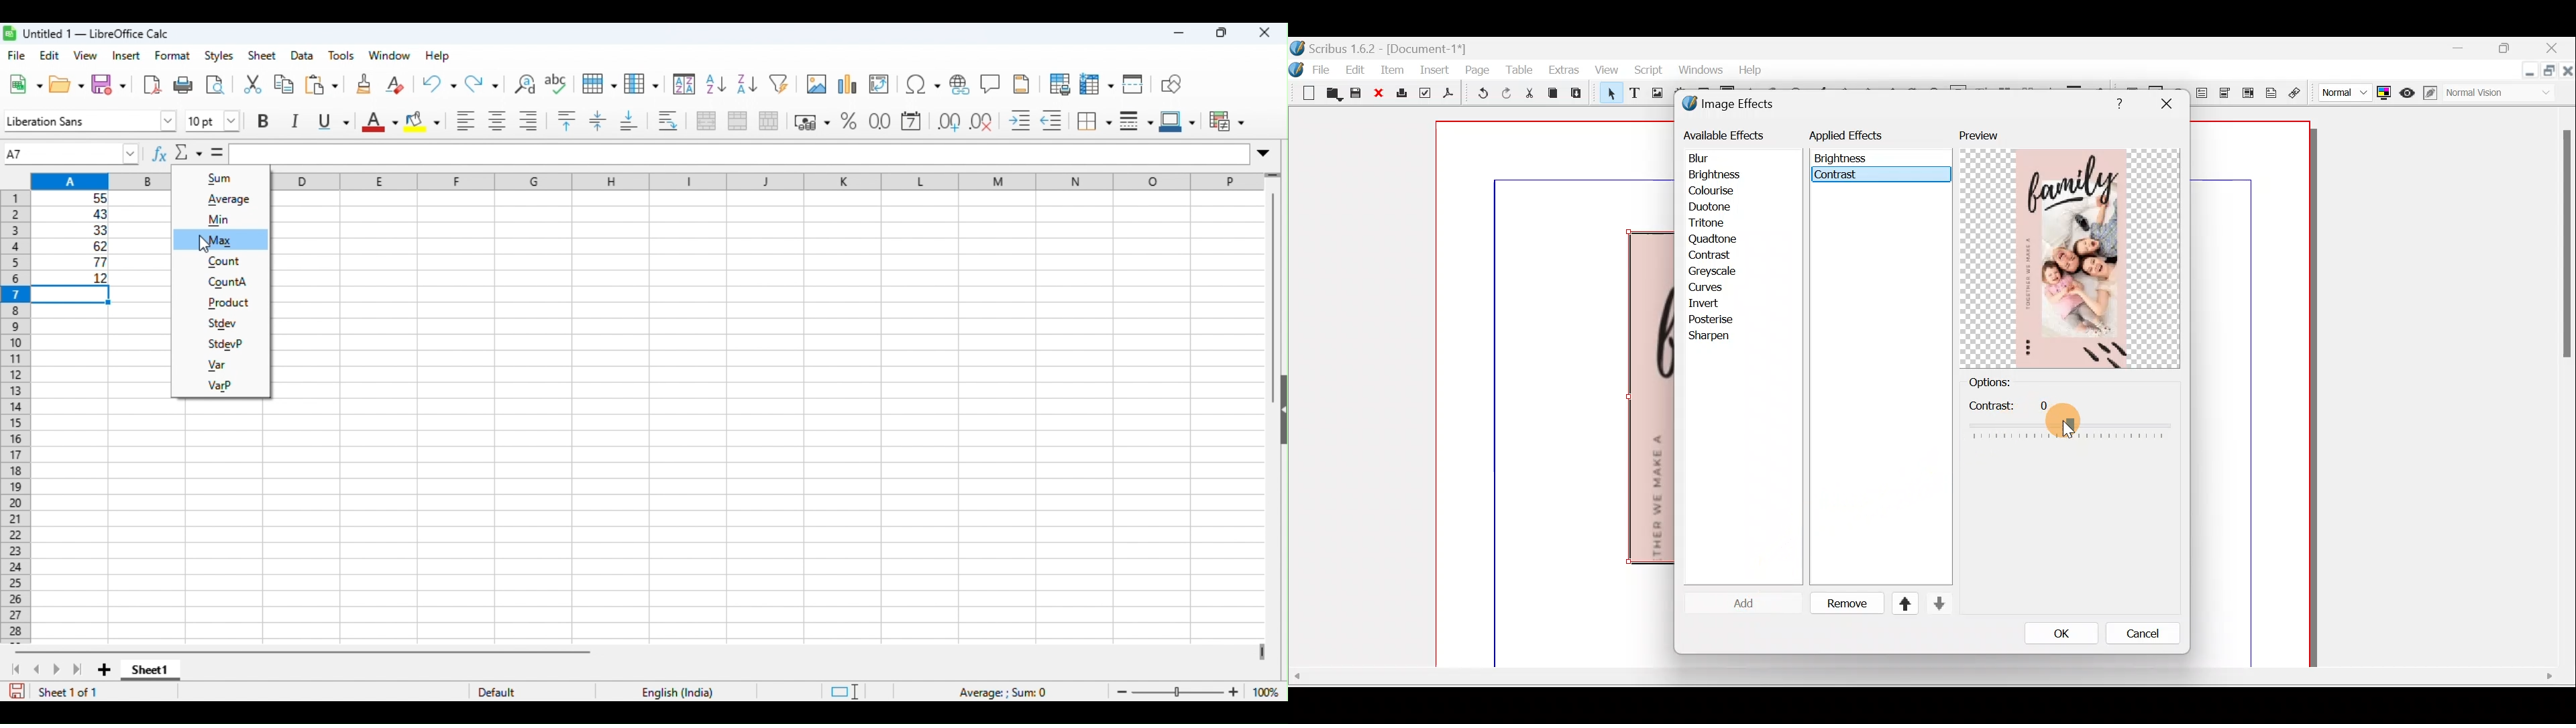  Describe the element at coordinates (2384, 90) in the screenshot. I see `Toggle colour management system` at that location.